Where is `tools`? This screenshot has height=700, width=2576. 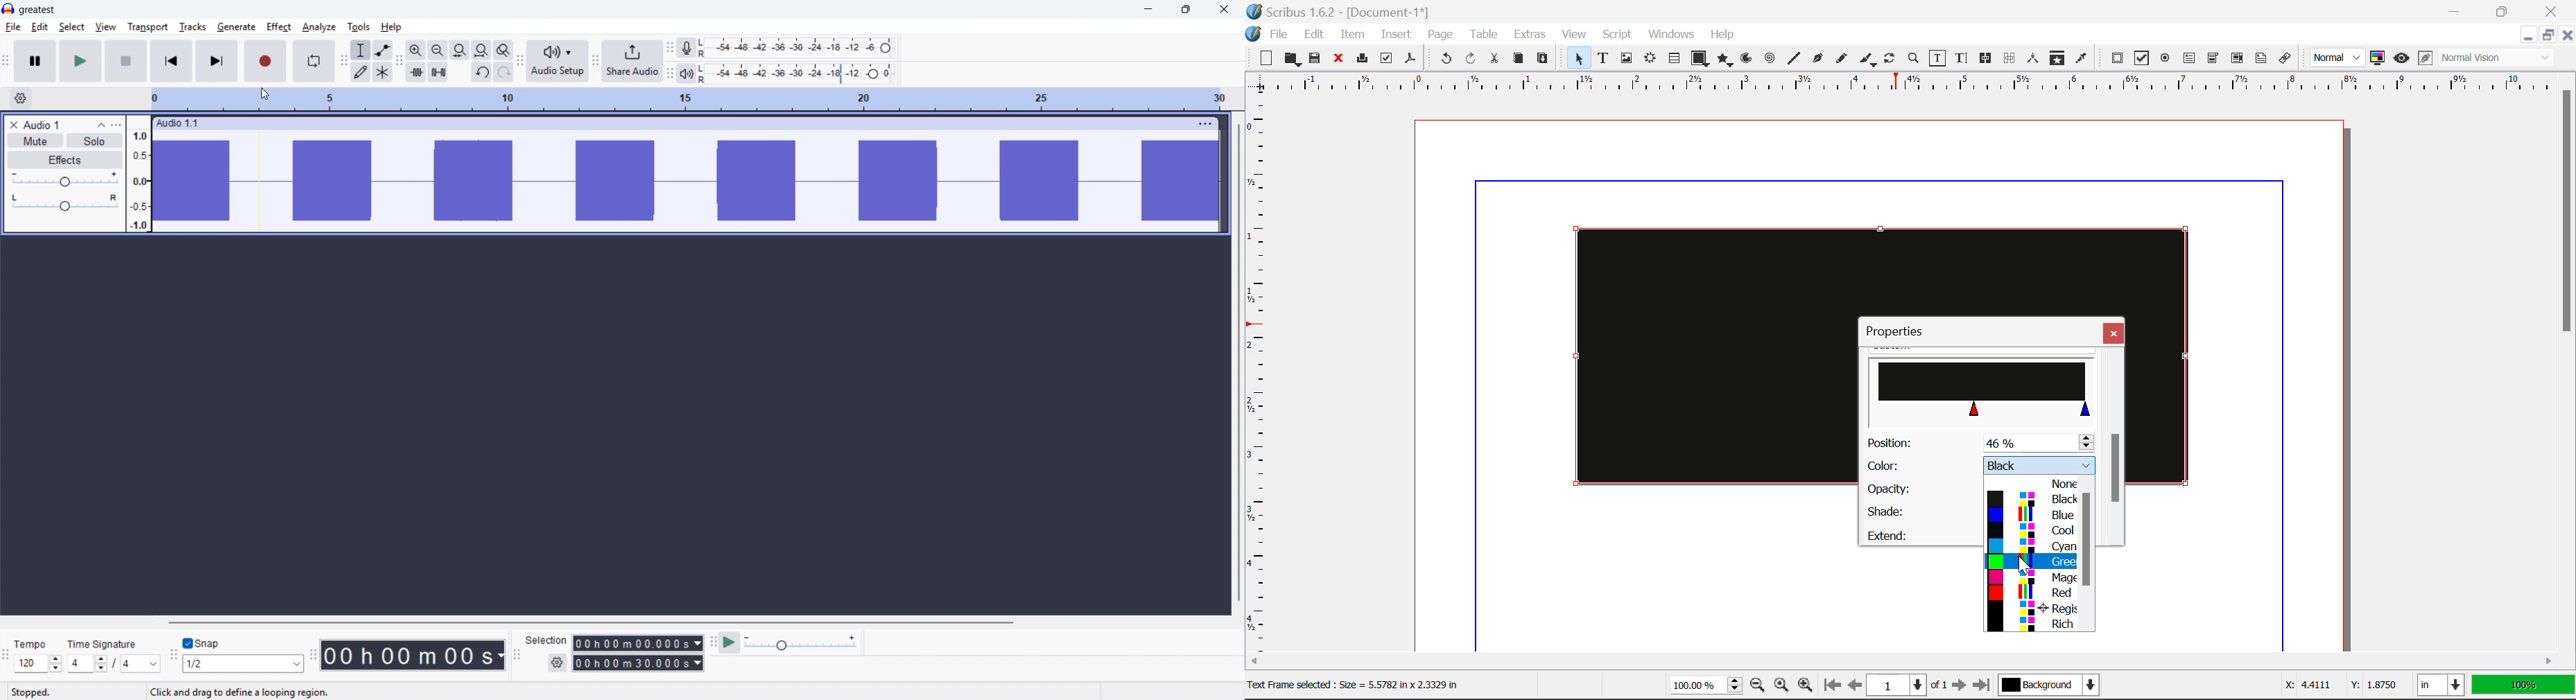 tools is located at coordinates (359, 28).